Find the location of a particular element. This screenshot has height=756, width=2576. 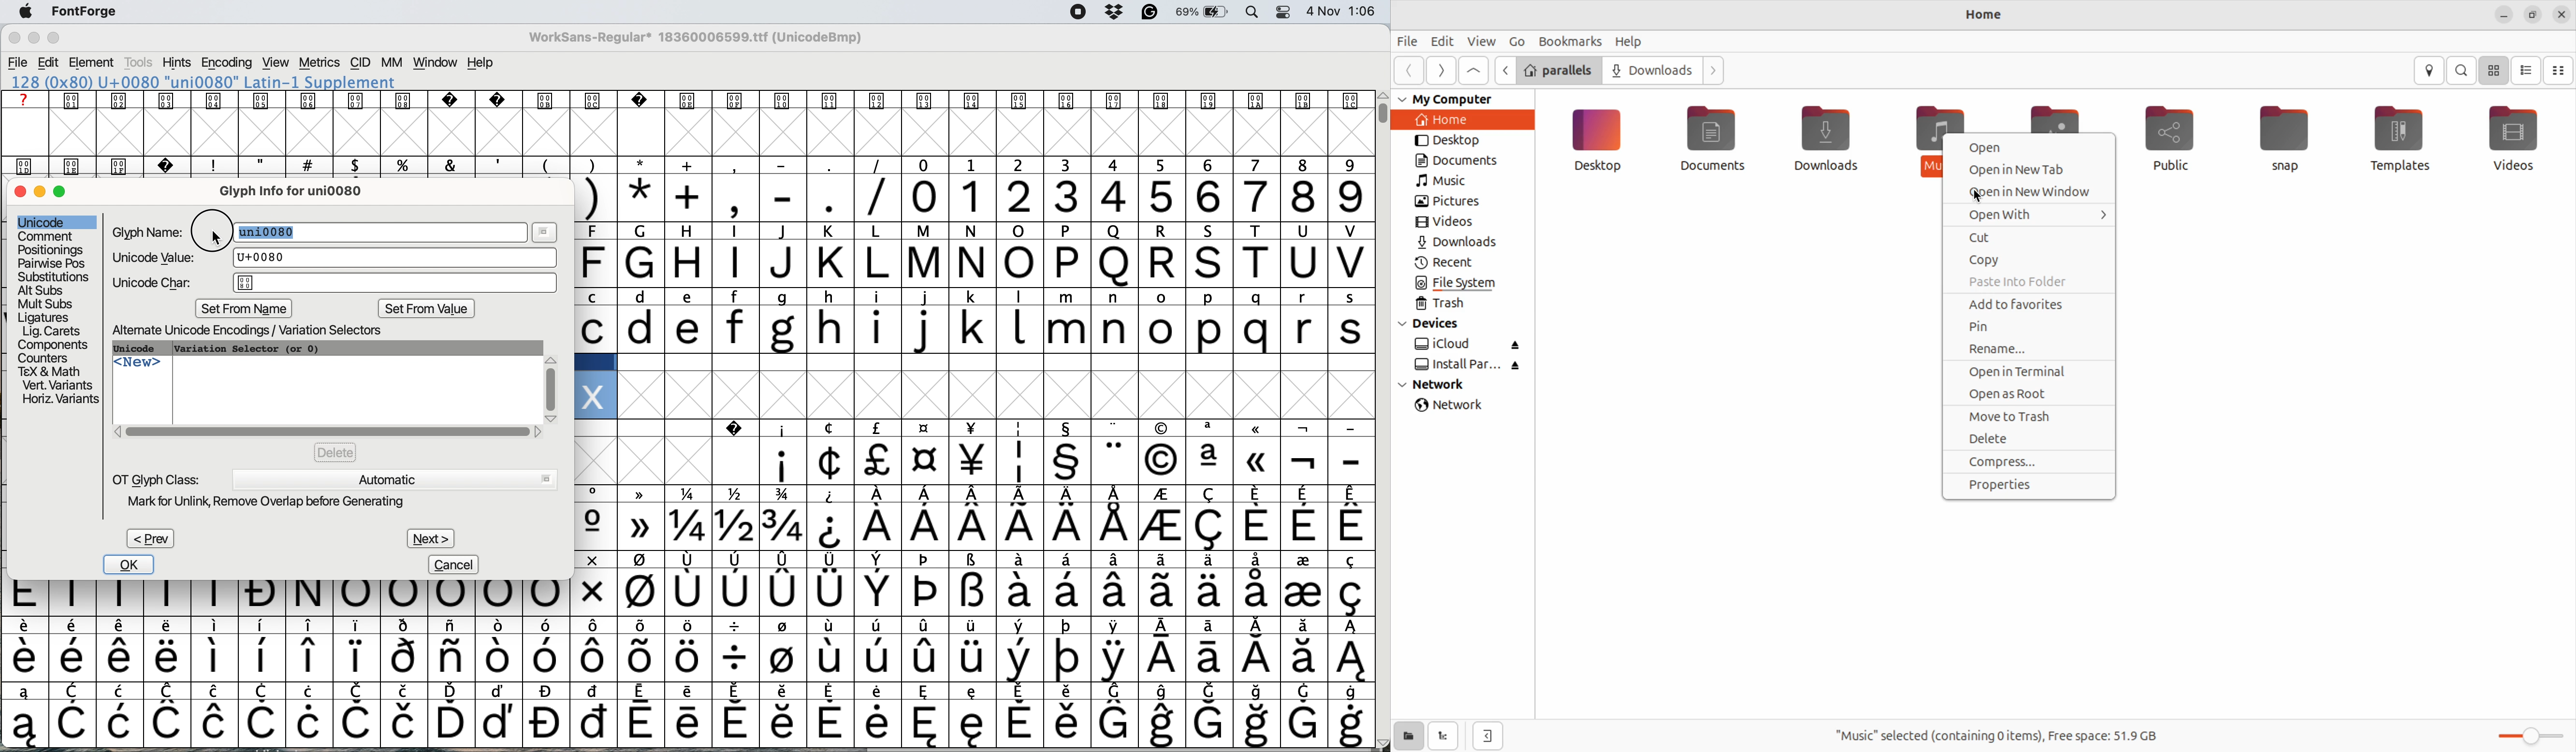

text is located at coordinates (684, 101).